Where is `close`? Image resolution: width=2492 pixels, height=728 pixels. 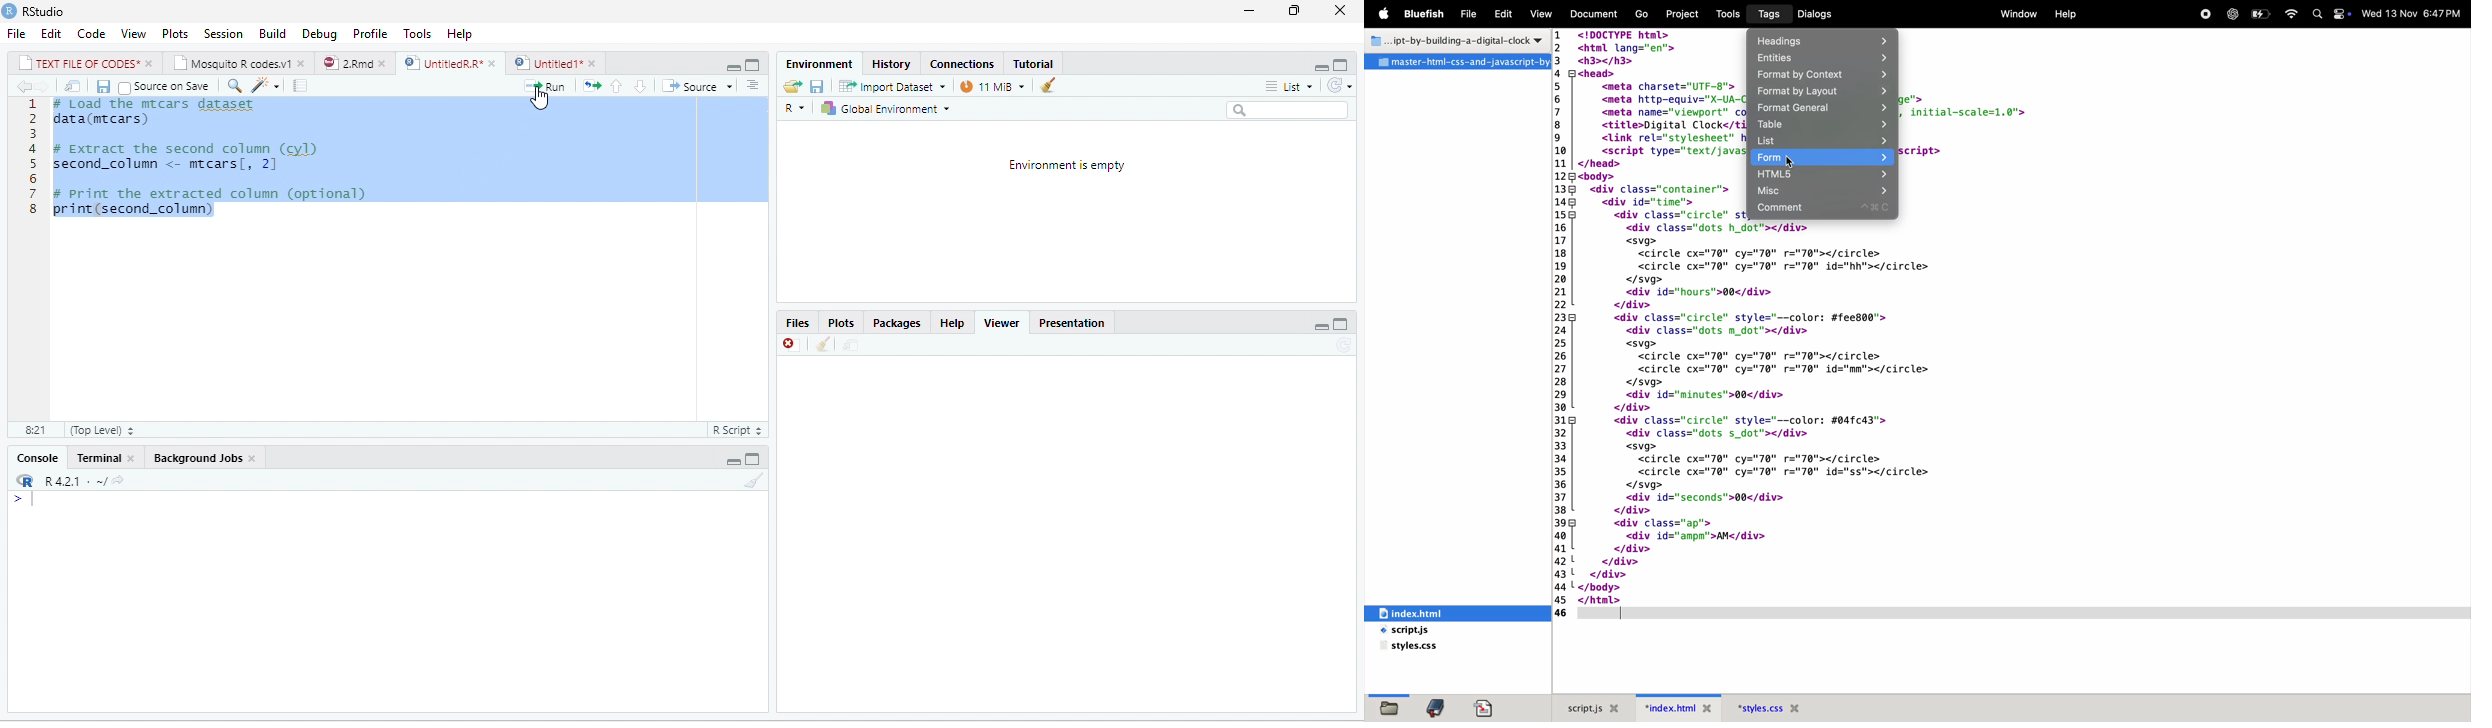
close is located at coordinates (595, 63).